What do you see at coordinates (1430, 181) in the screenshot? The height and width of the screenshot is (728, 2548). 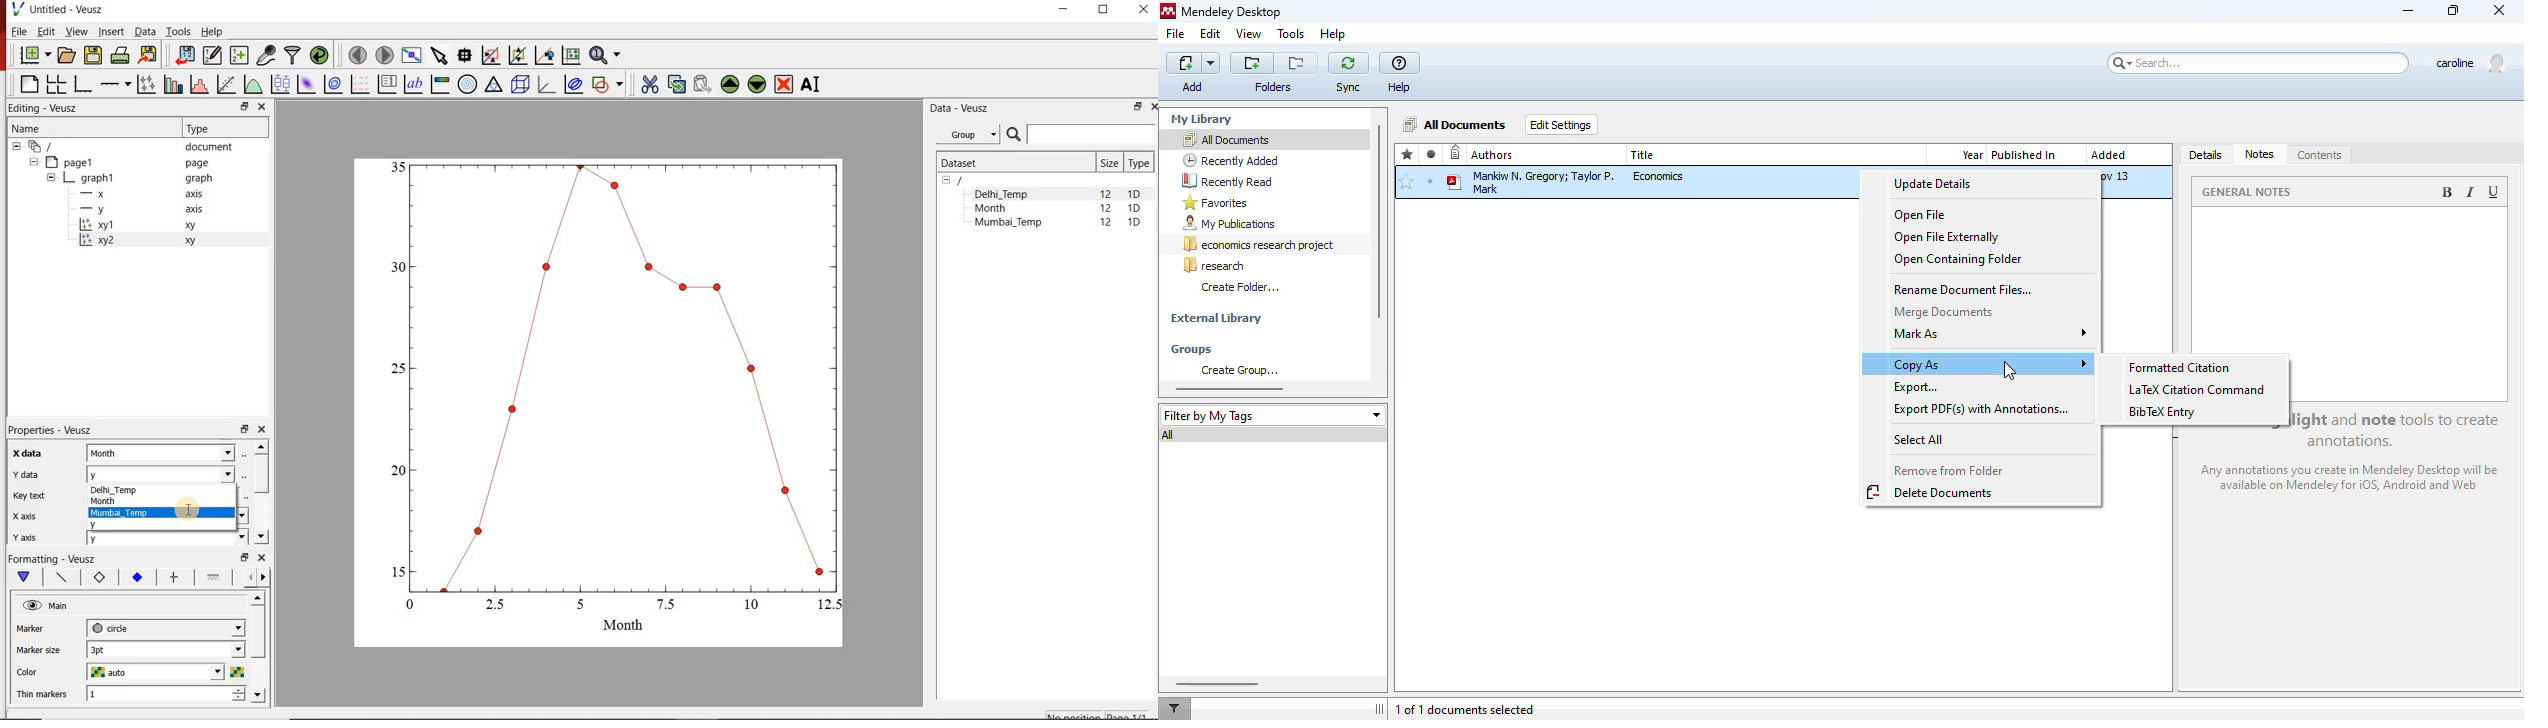 I see `unread` at bounding box center [1430, 181].